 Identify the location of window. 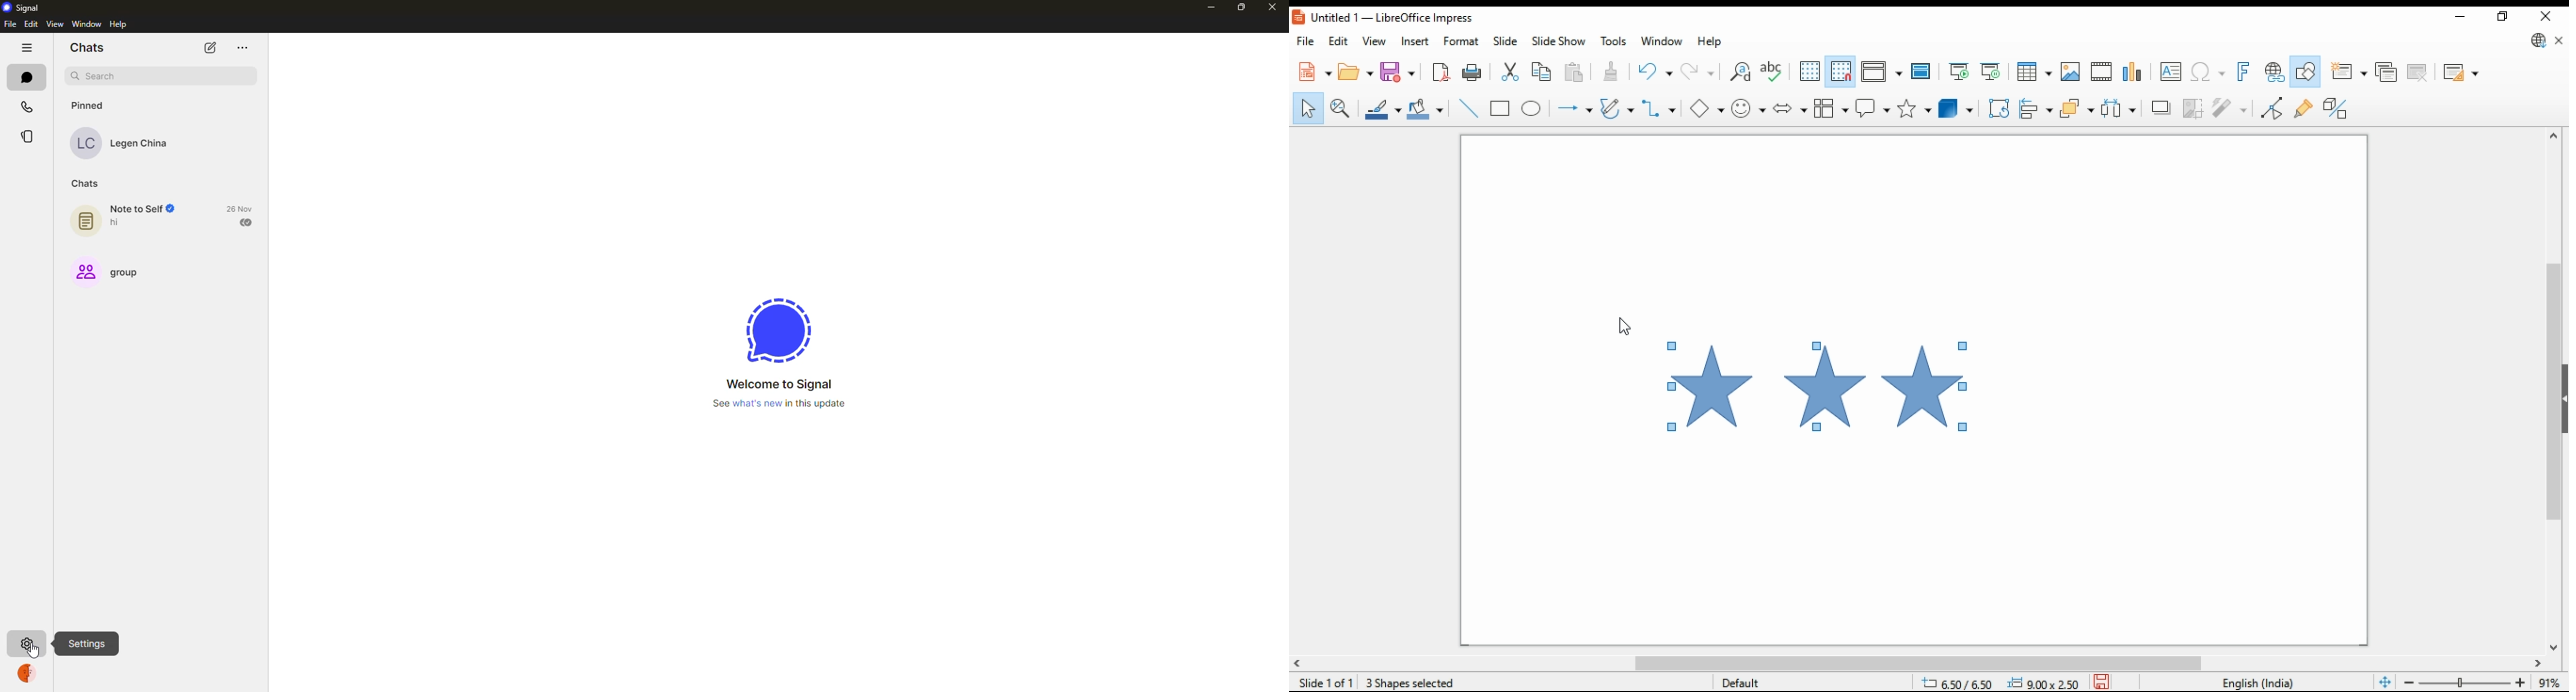
(87, 23).